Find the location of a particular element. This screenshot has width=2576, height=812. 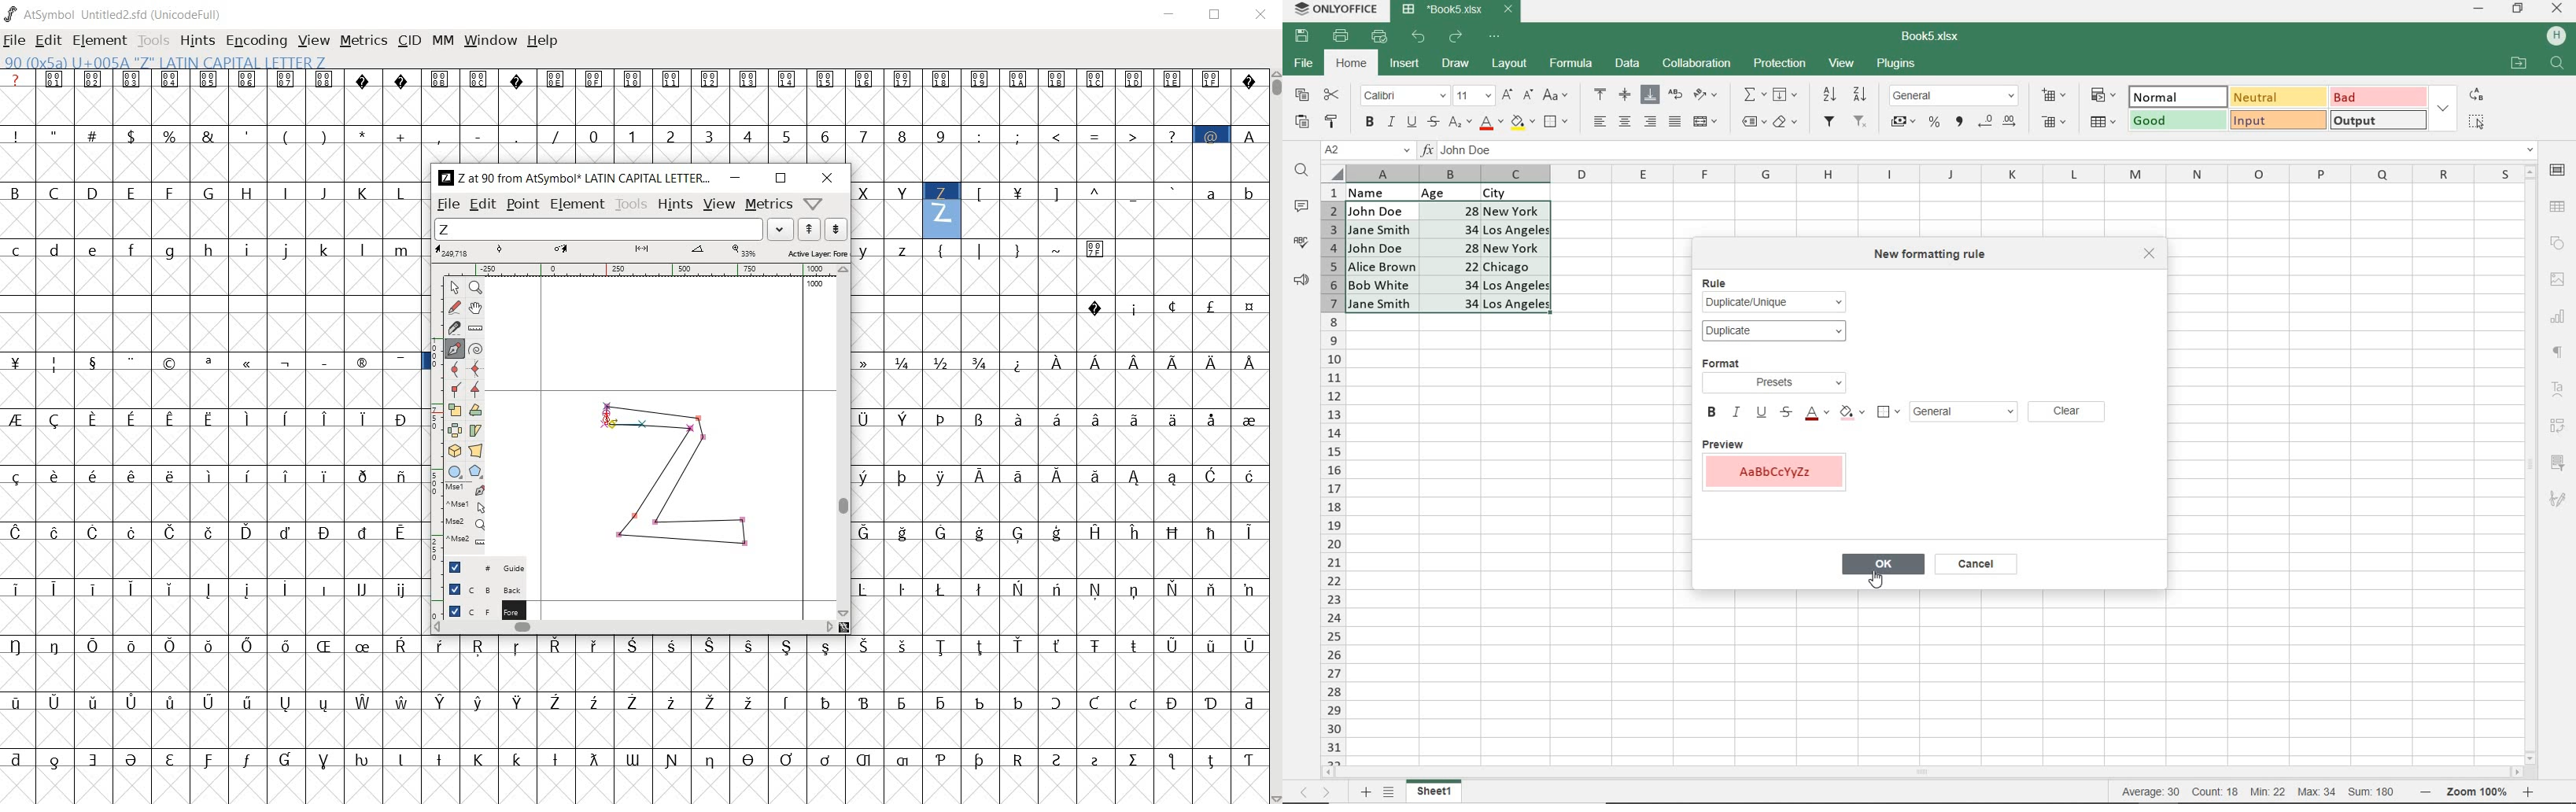

close is located at coordinates (1261, 13).